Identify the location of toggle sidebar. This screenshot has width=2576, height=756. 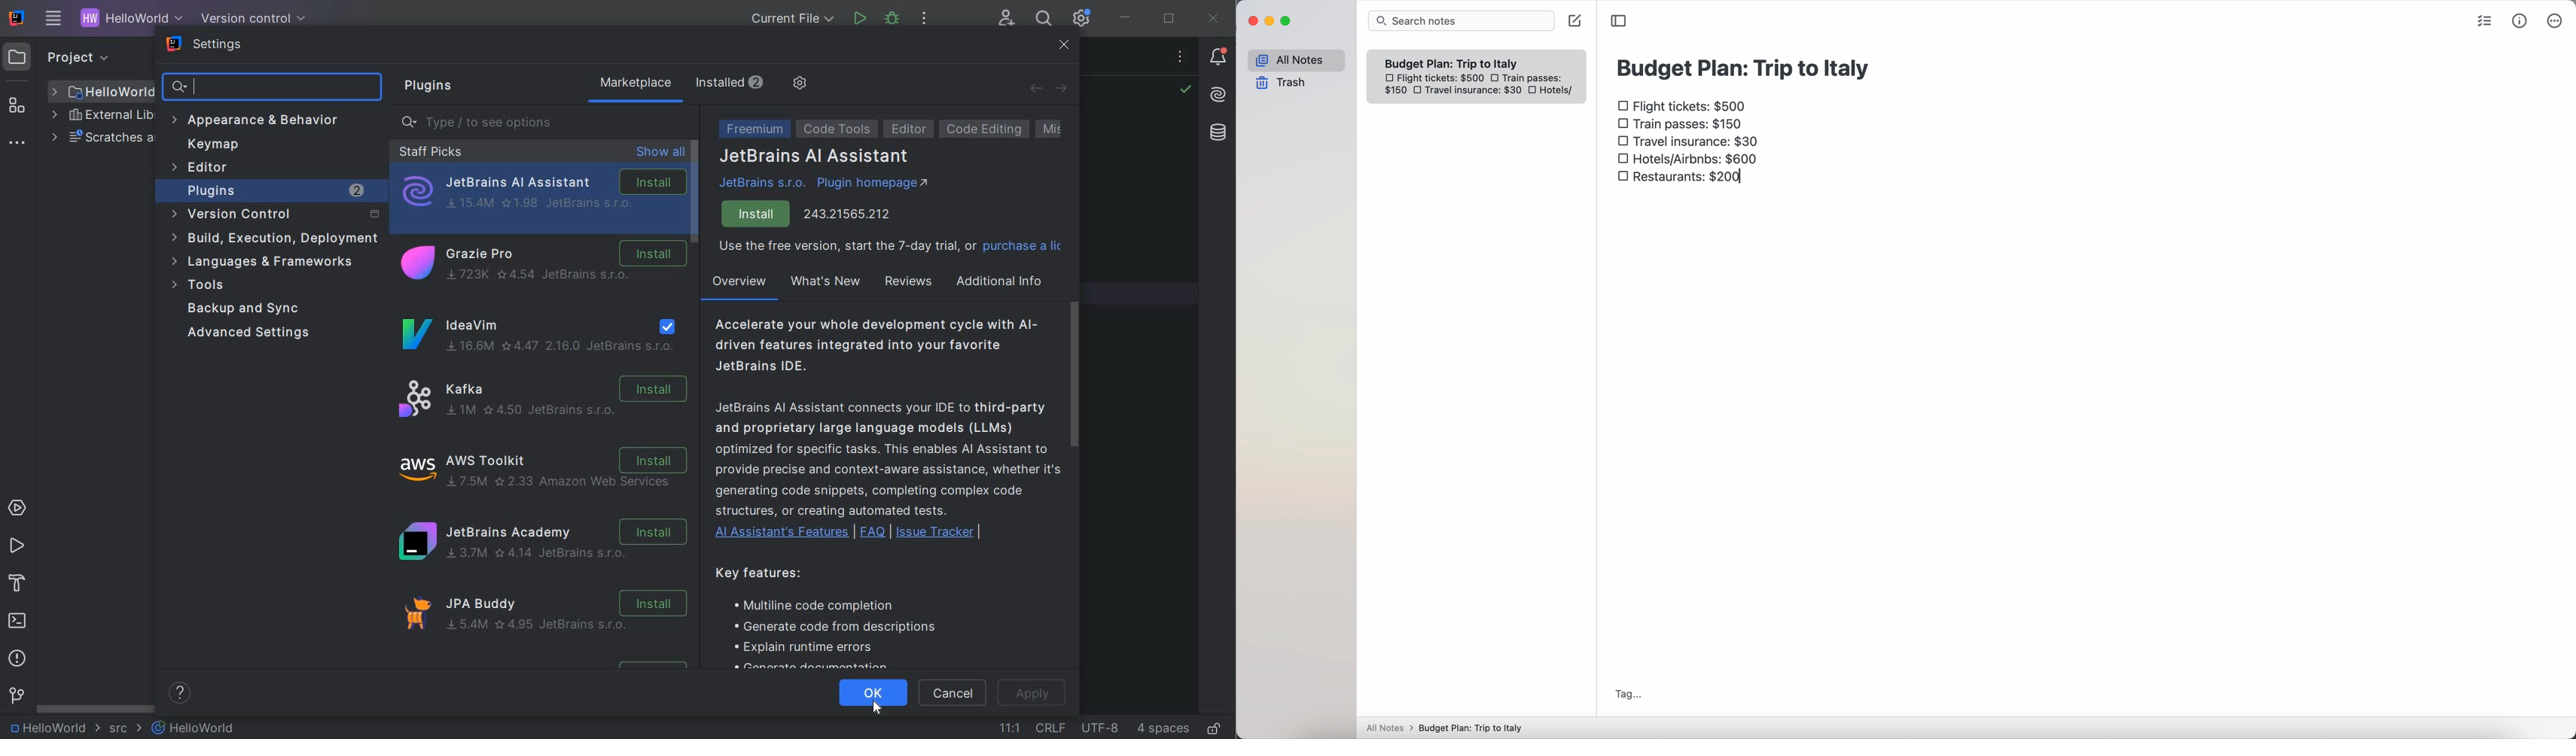
(1619, 20).